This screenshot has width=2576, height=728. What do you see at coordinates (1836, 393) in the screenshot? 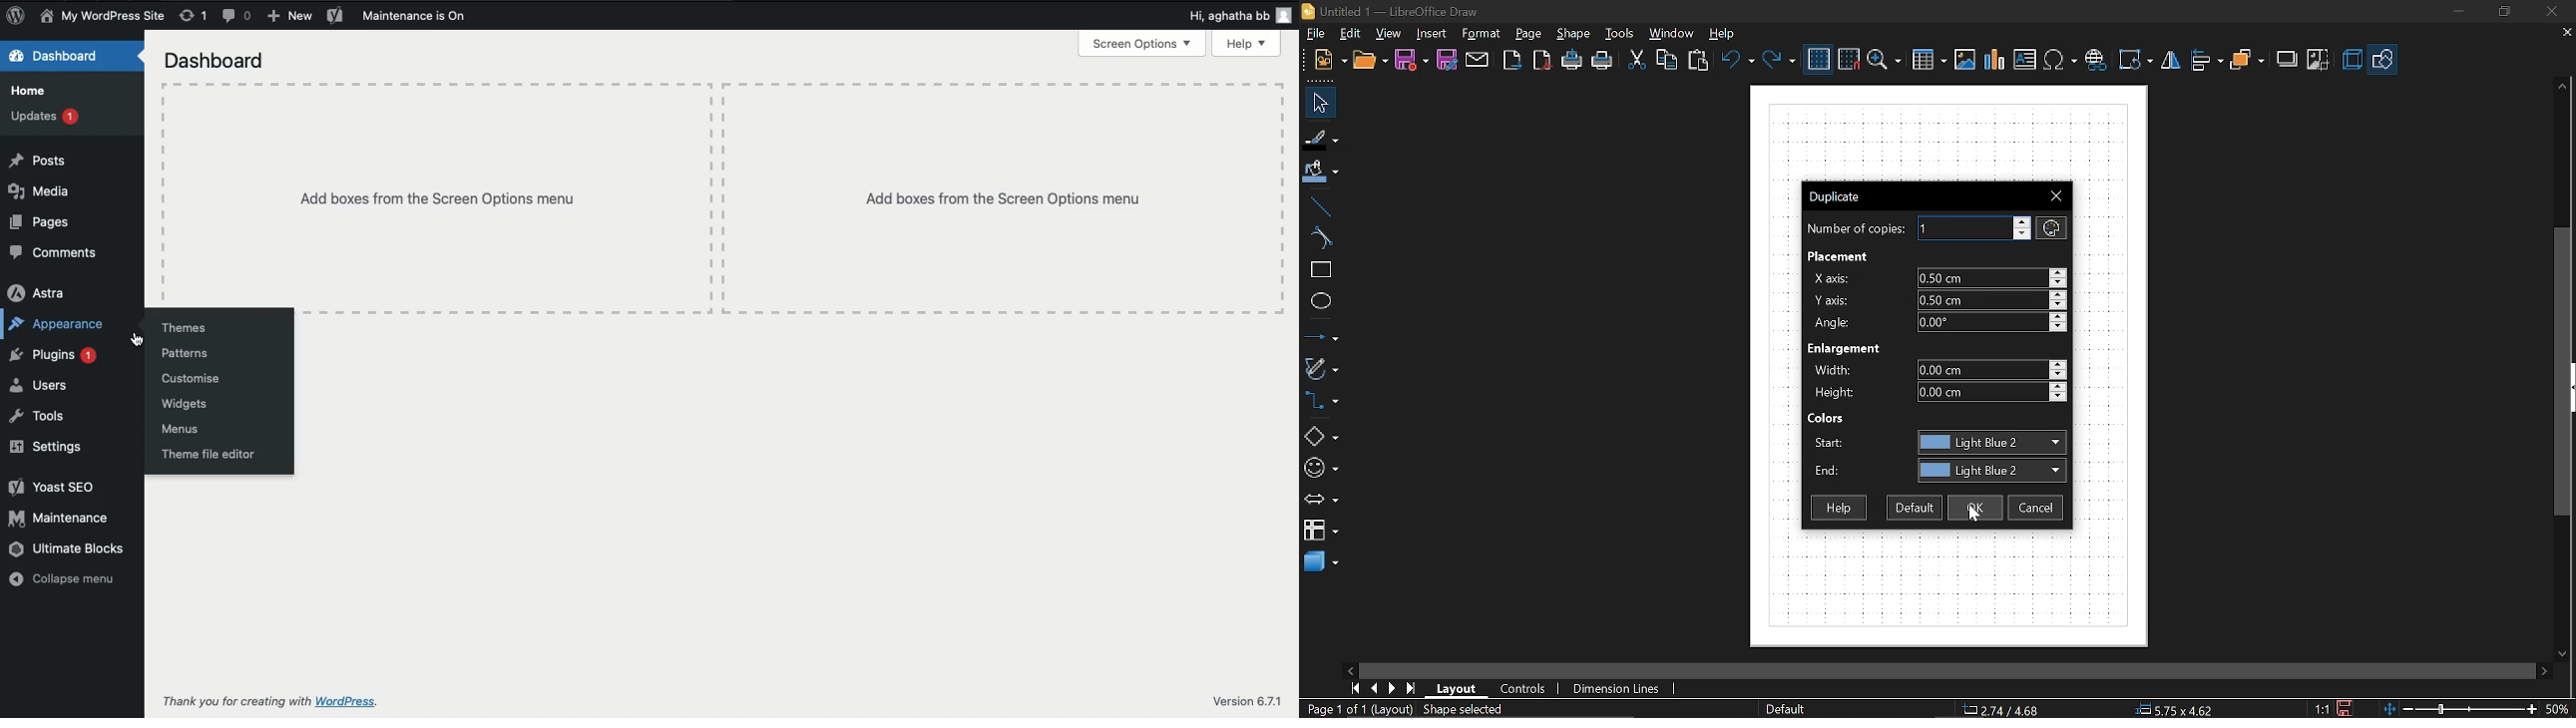
I see `Height` at bounding box center [1836, 393].